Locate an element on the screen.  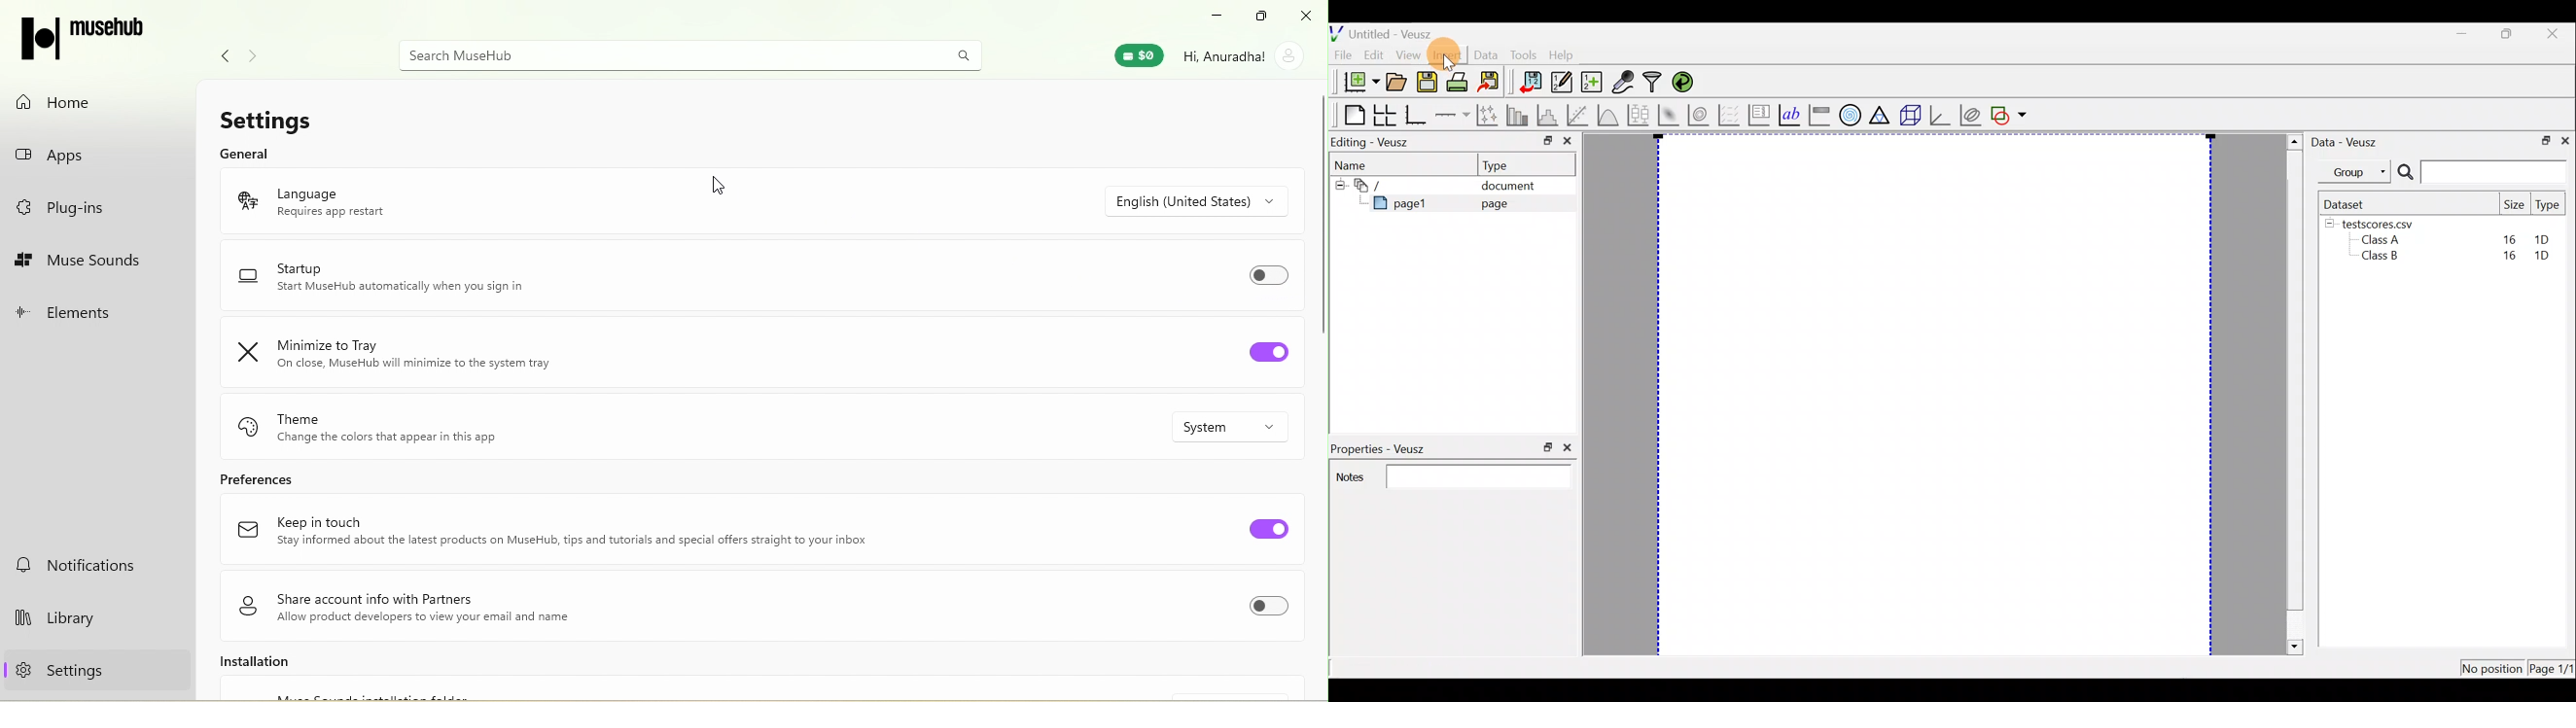
Toggle is located at coordinates (1268, 528).